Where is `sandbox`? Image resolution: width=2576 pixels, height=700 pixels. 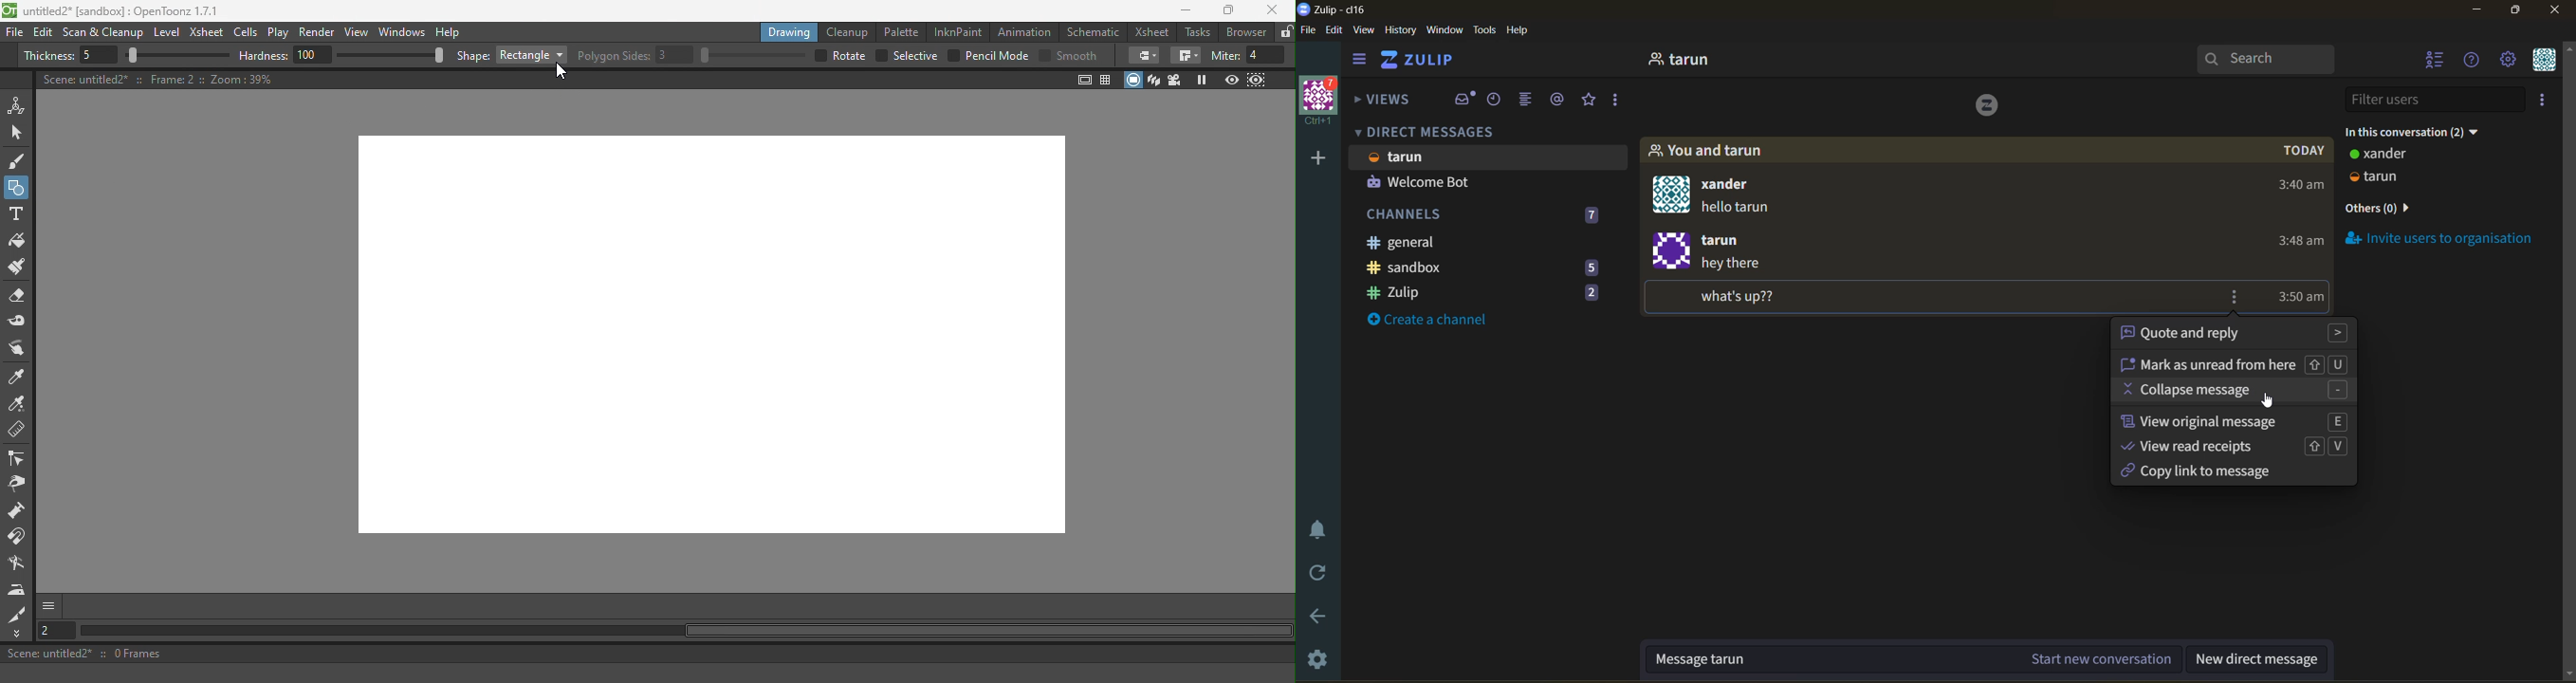 sandbox is located at coordinates (1494, 269).